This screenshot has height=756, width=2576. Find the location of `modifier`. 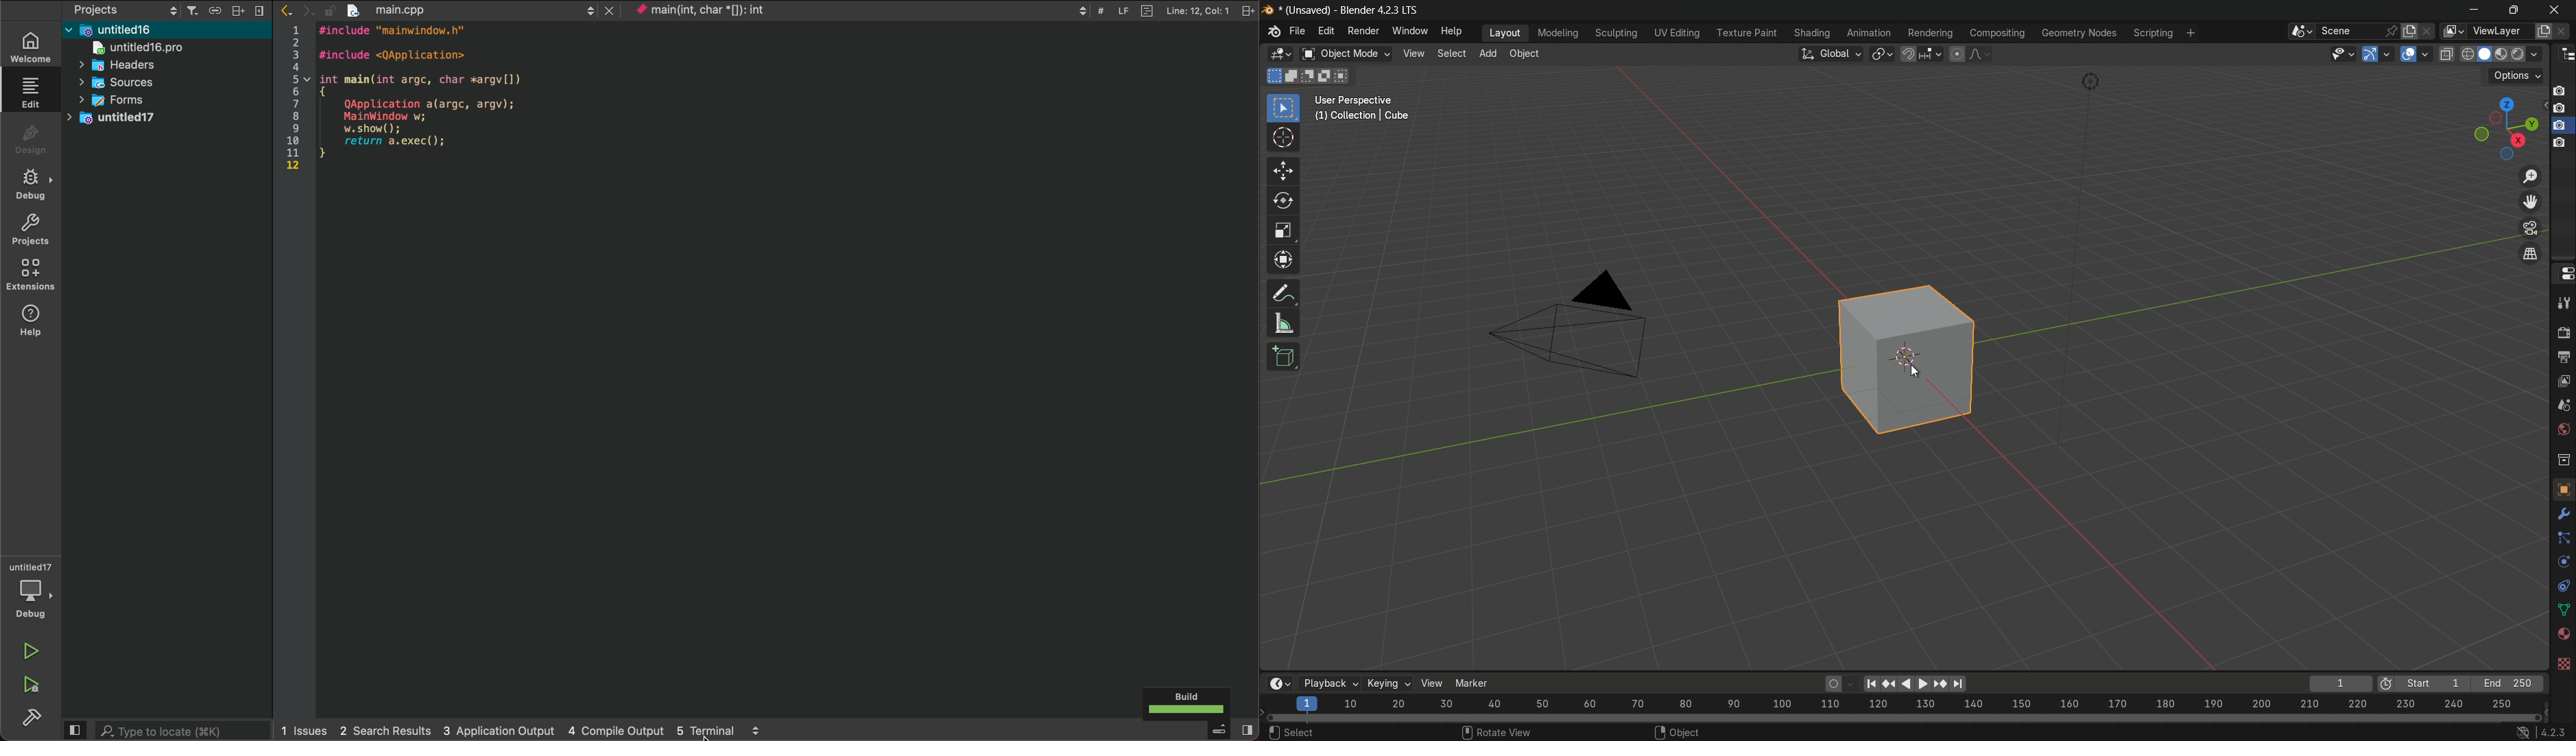

modifier is located at coordinates (2563, 511).